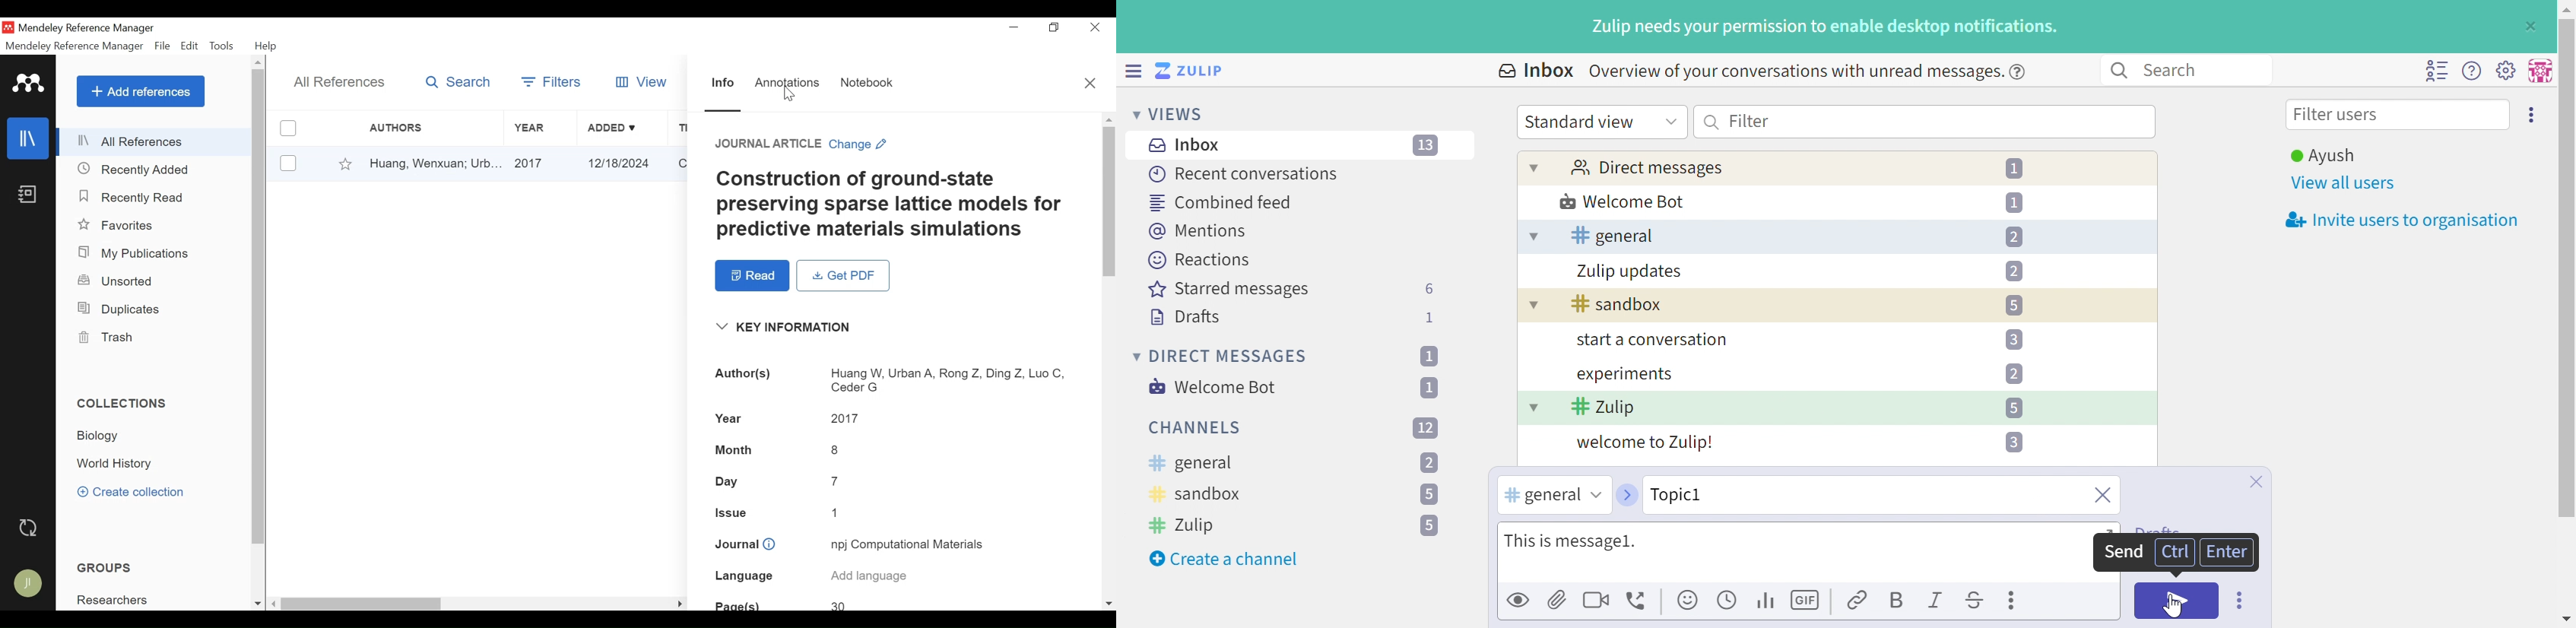 Image resolution: width=2576 pixels, height=644 pixels. Describe the element at coordinates (2013, 373) in the screenshot. I see `2` at that location.